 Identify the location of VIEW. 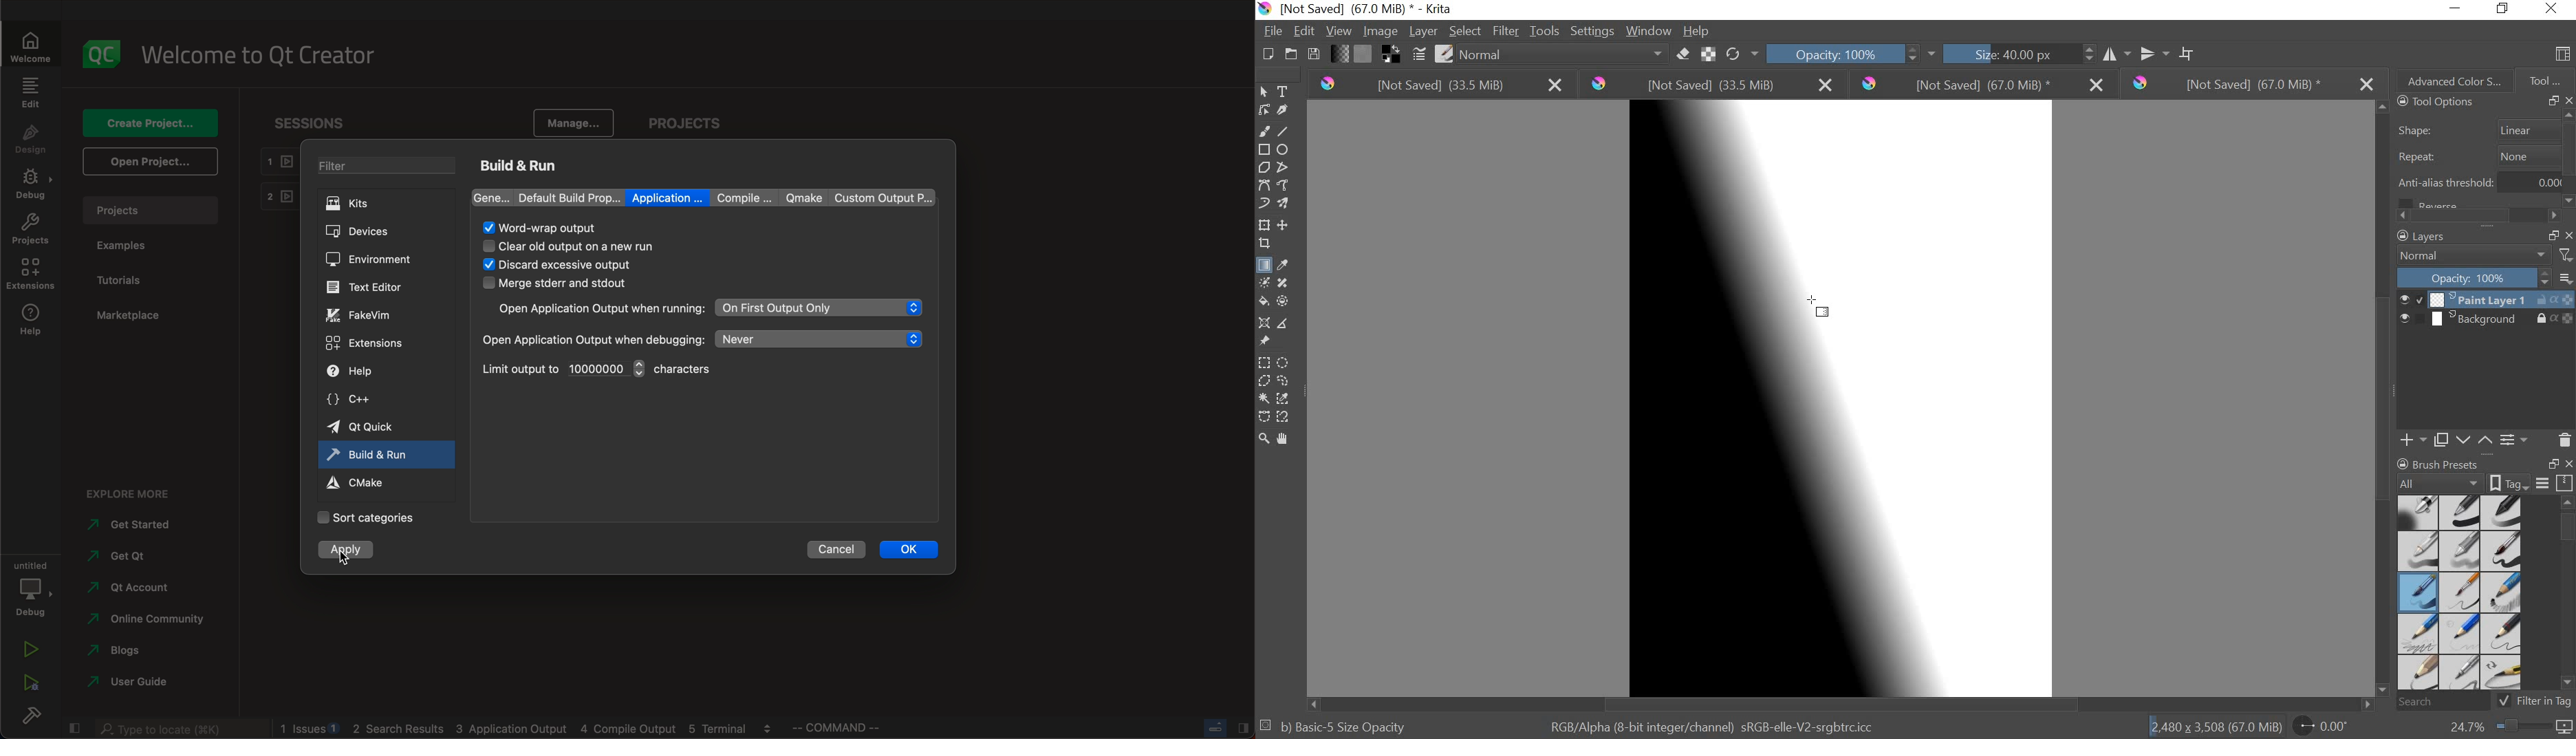
(1339, 32).